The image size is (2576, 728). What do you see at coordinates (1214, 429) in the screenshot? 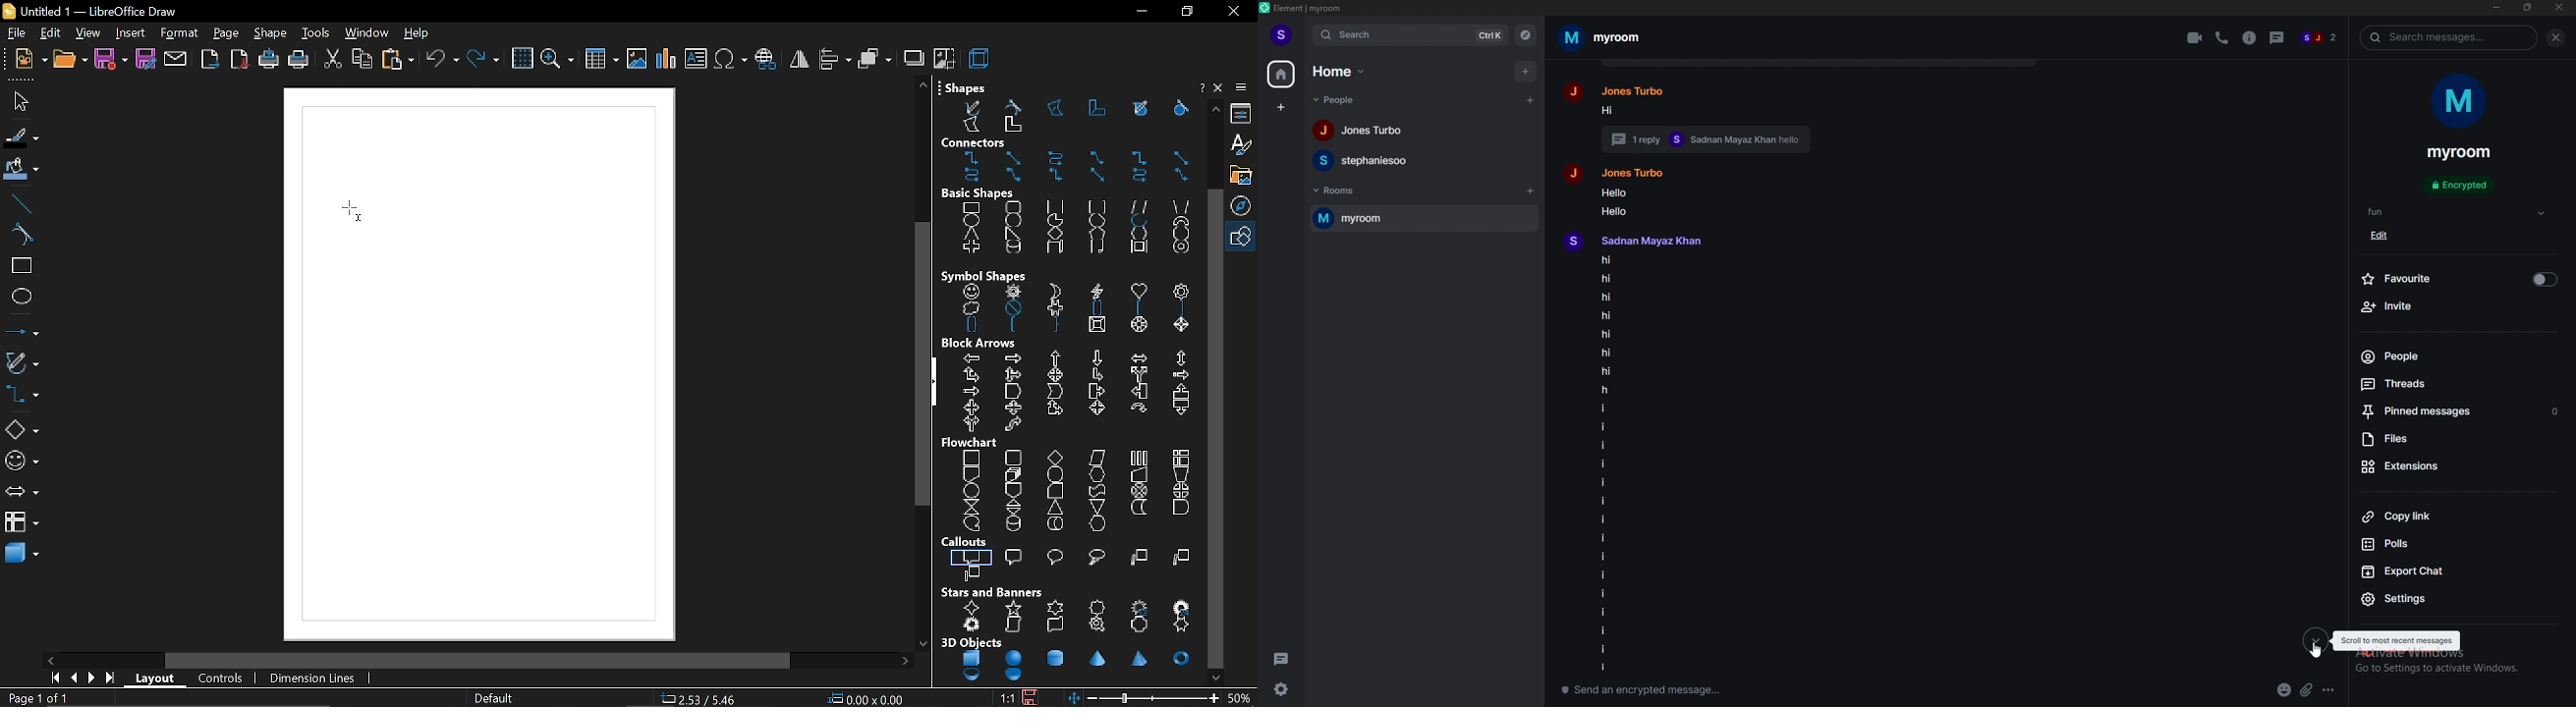
I see `vertical scrollbar` at bounding box center [1214, 429].